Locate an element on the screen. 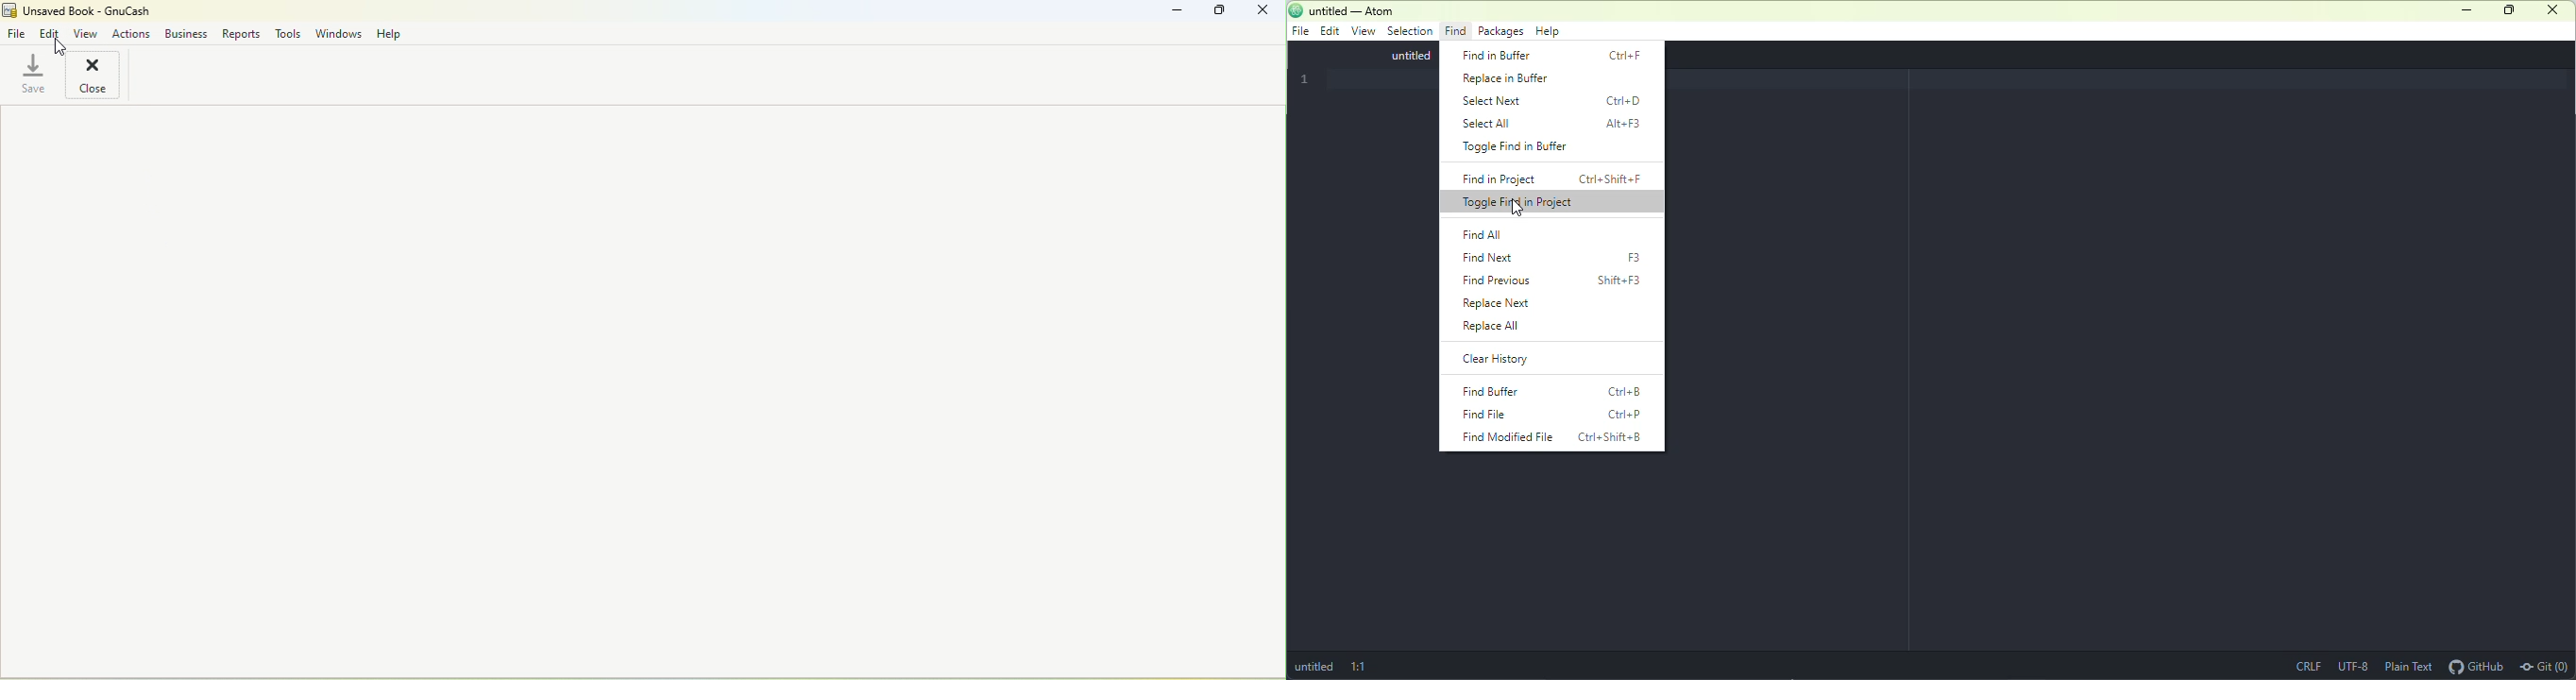 The width and height of the screenshot is (2576, 700). maximize is located at coordinates (2506, 9).